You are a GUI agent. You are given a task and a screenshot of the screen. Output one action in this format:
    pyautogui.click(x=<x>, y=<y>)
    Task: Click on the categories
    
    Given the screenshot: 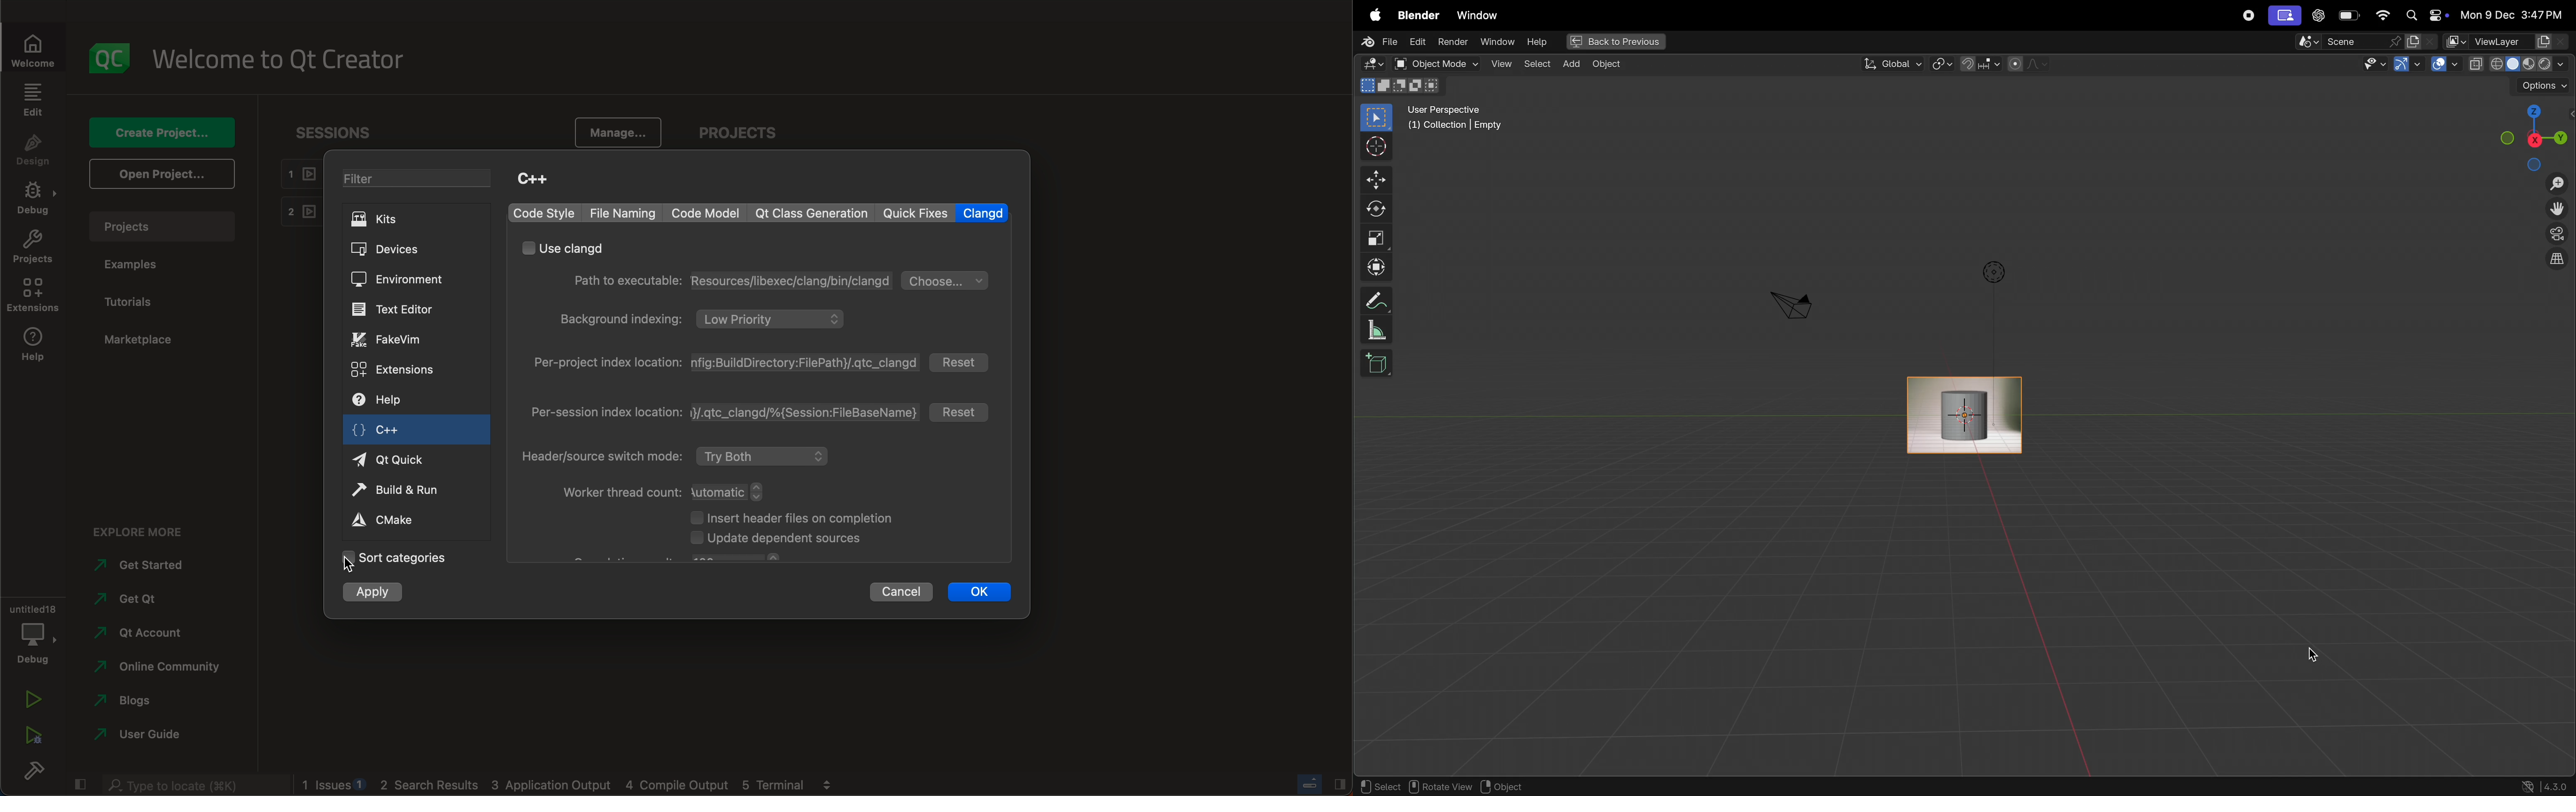 What is the action you would take?
    pyautogui.click(x=407, y=562)
    